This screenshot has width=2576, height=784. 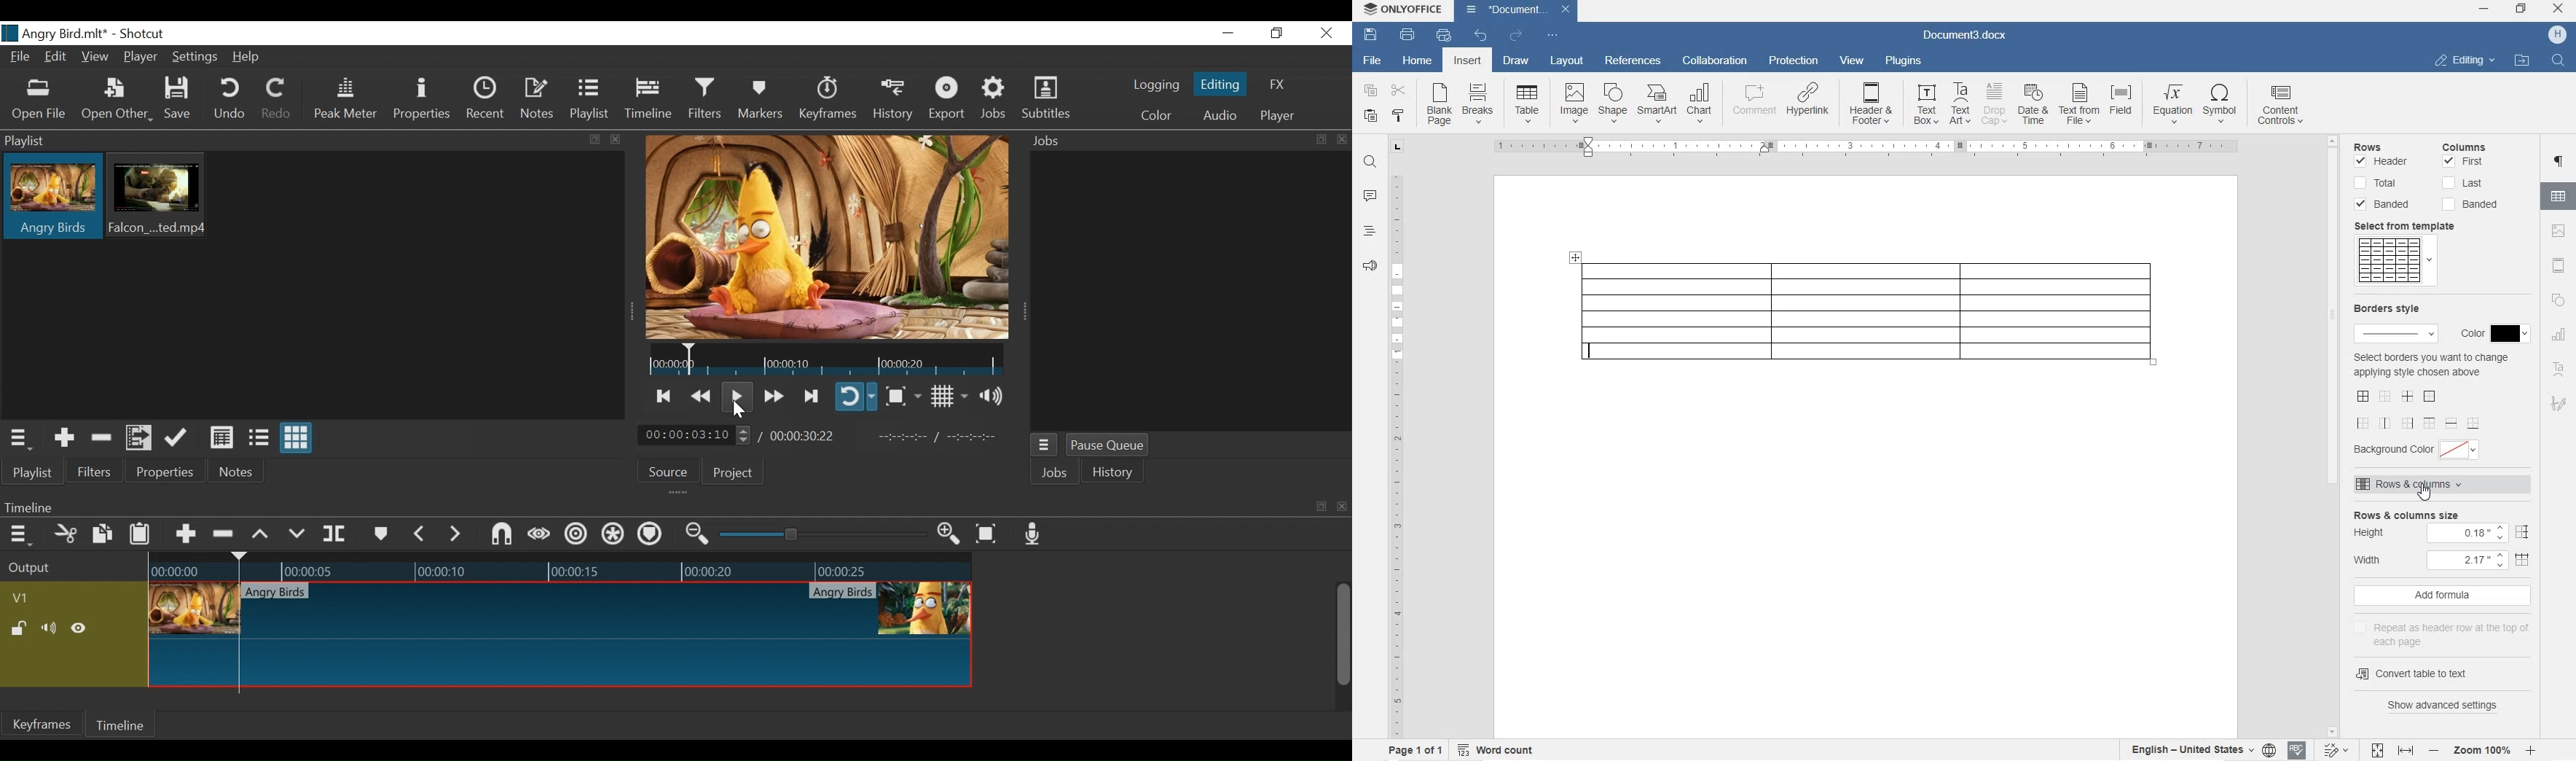 I want to click on PRINT, so click(x=1407, y=35).